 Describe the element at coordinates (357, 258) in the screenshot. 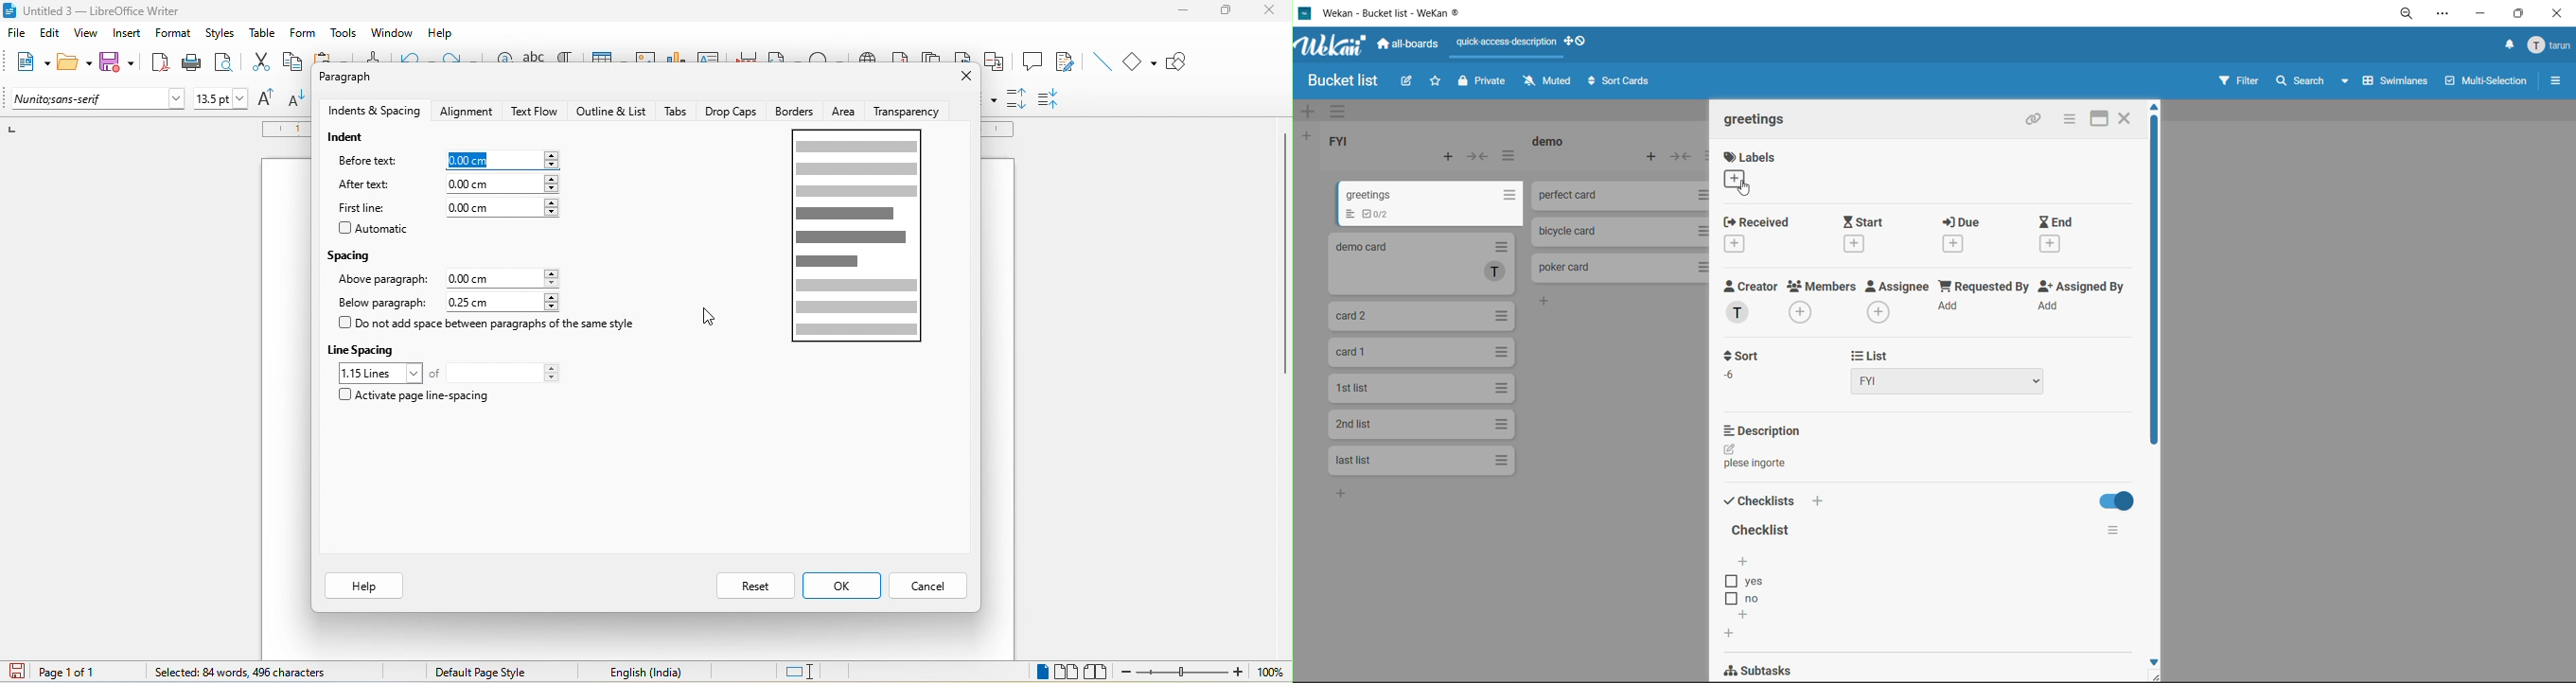

I see `spacing` at that location.